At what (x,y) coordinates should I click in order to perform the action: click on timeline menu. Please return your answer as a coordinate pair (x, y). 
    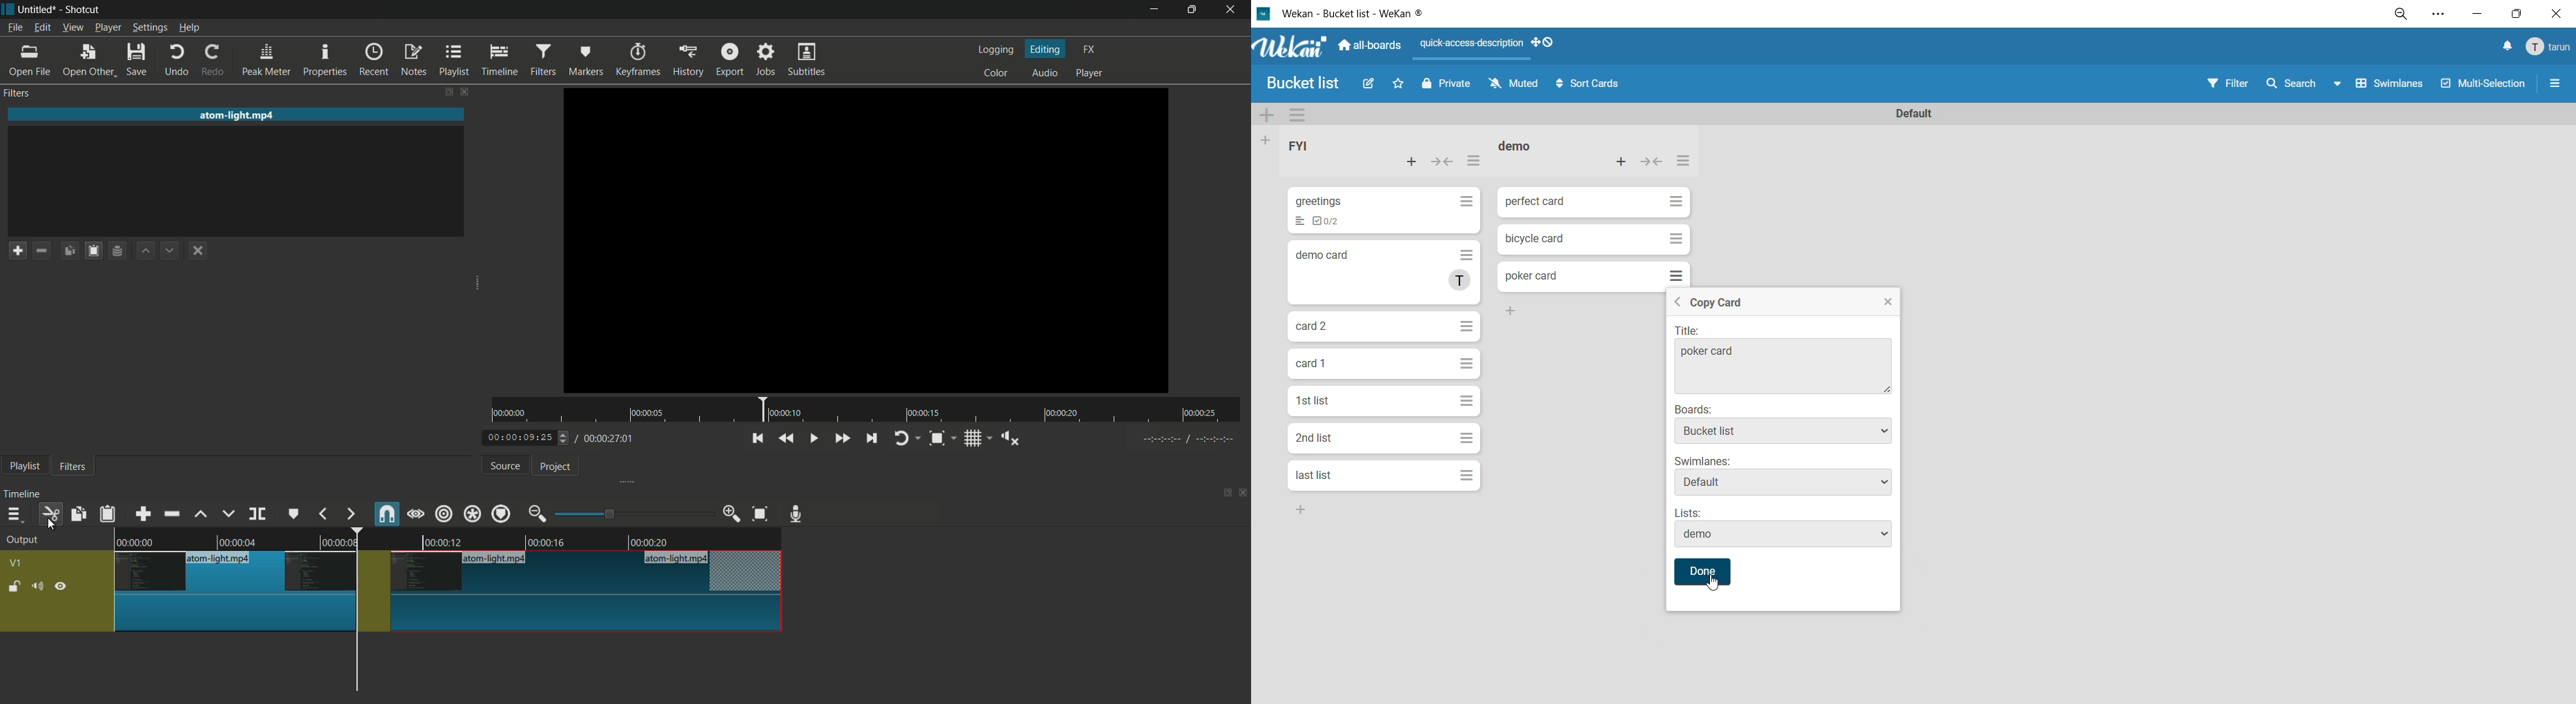
    Looking at the image, I should click on (14, 514).